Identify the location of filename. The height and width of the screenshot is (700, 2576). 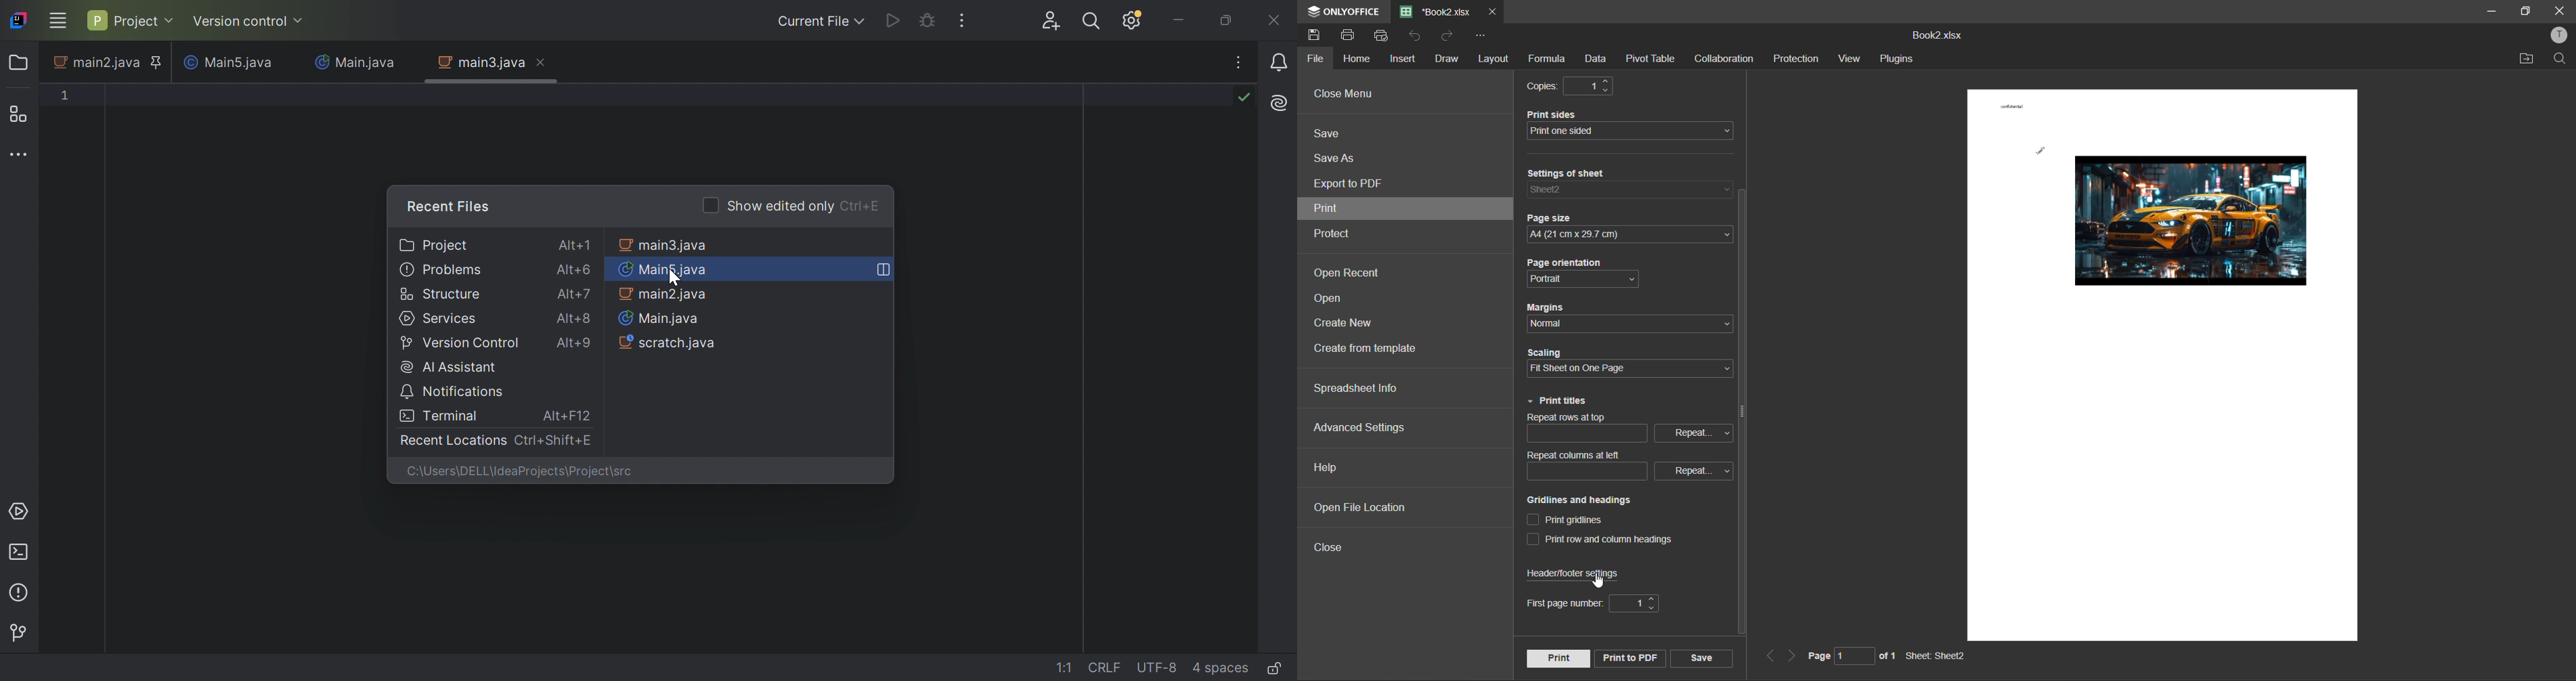
(1438, 11).